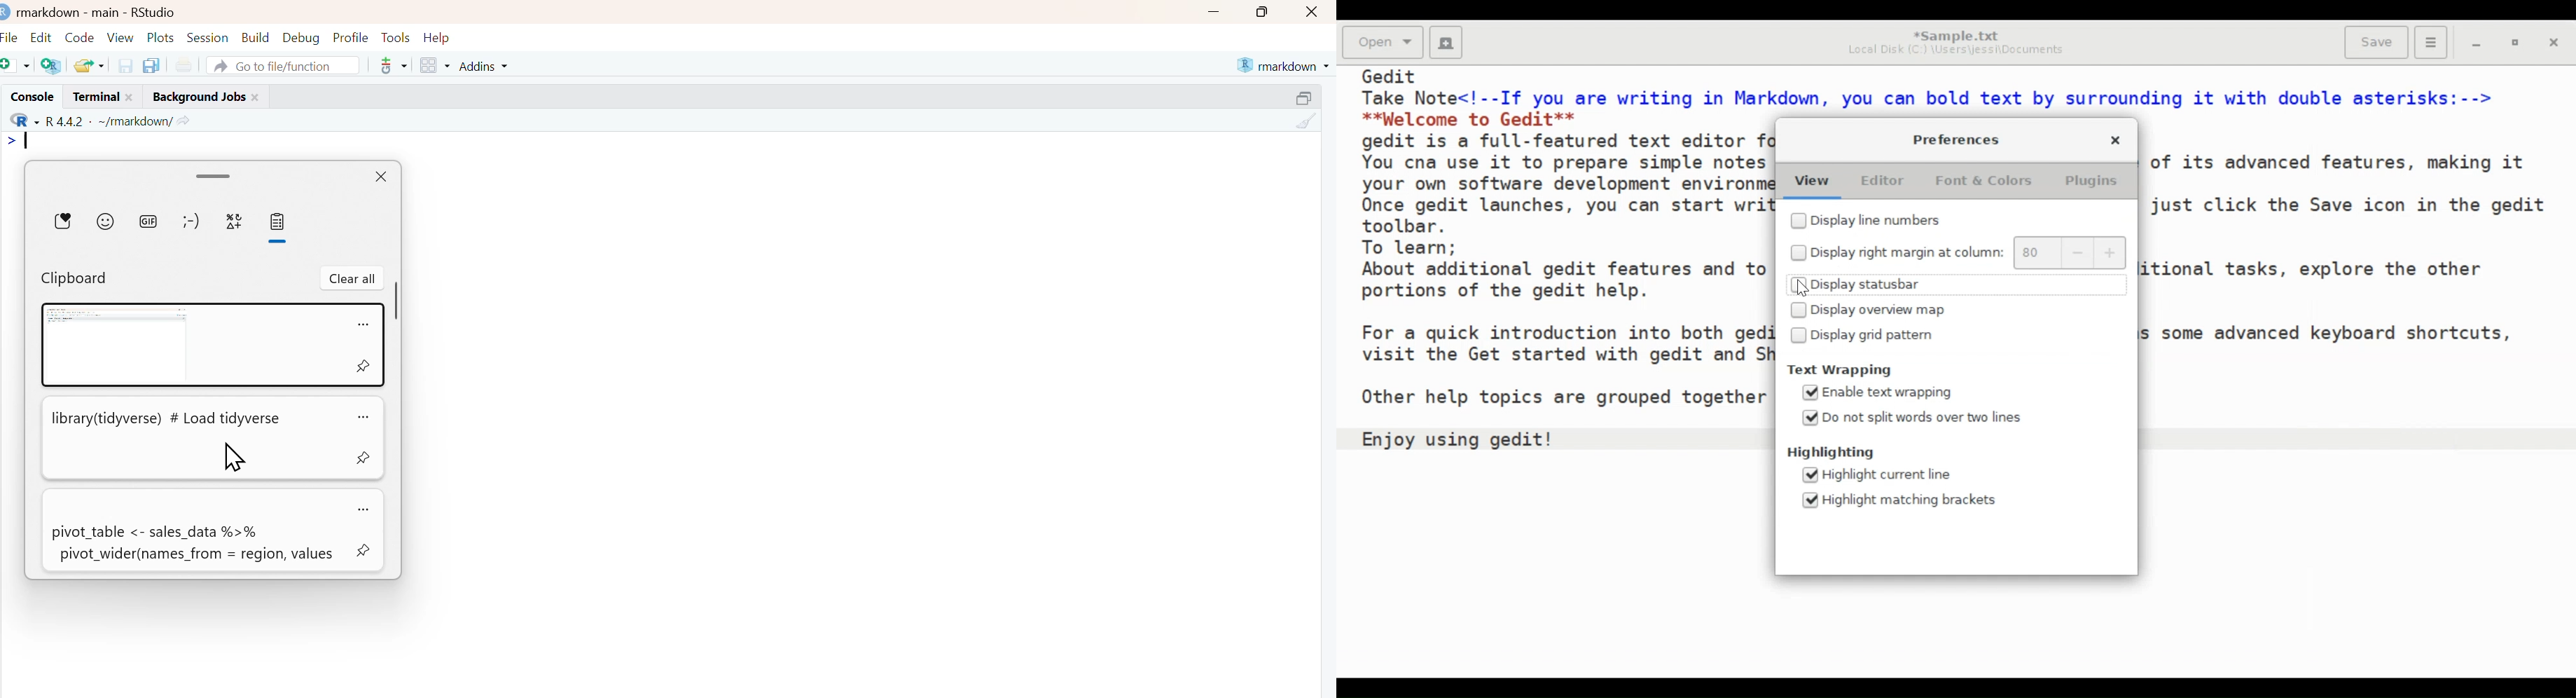 The height and width of the screenshot is (700, 2576). What do you see at coordinates (382, 175) in the screenshot?
I see `close` at bounding box center [382, 175].